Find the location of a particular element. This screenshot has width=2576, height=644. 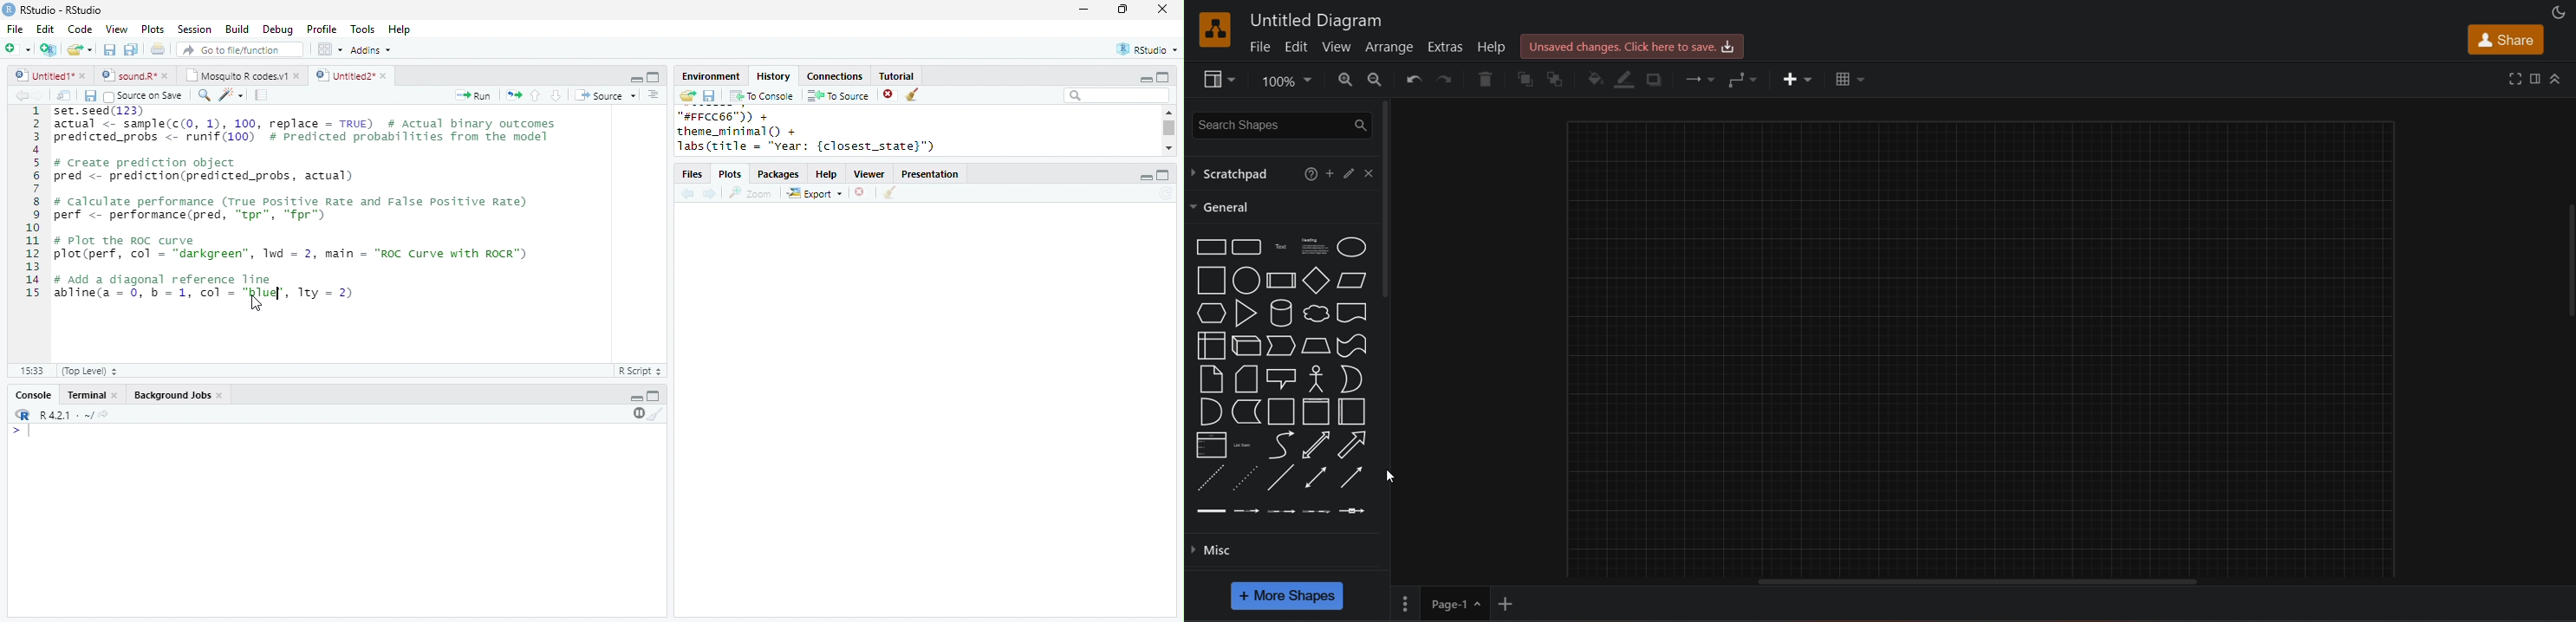

Addins is located at coordinates (371, 50).